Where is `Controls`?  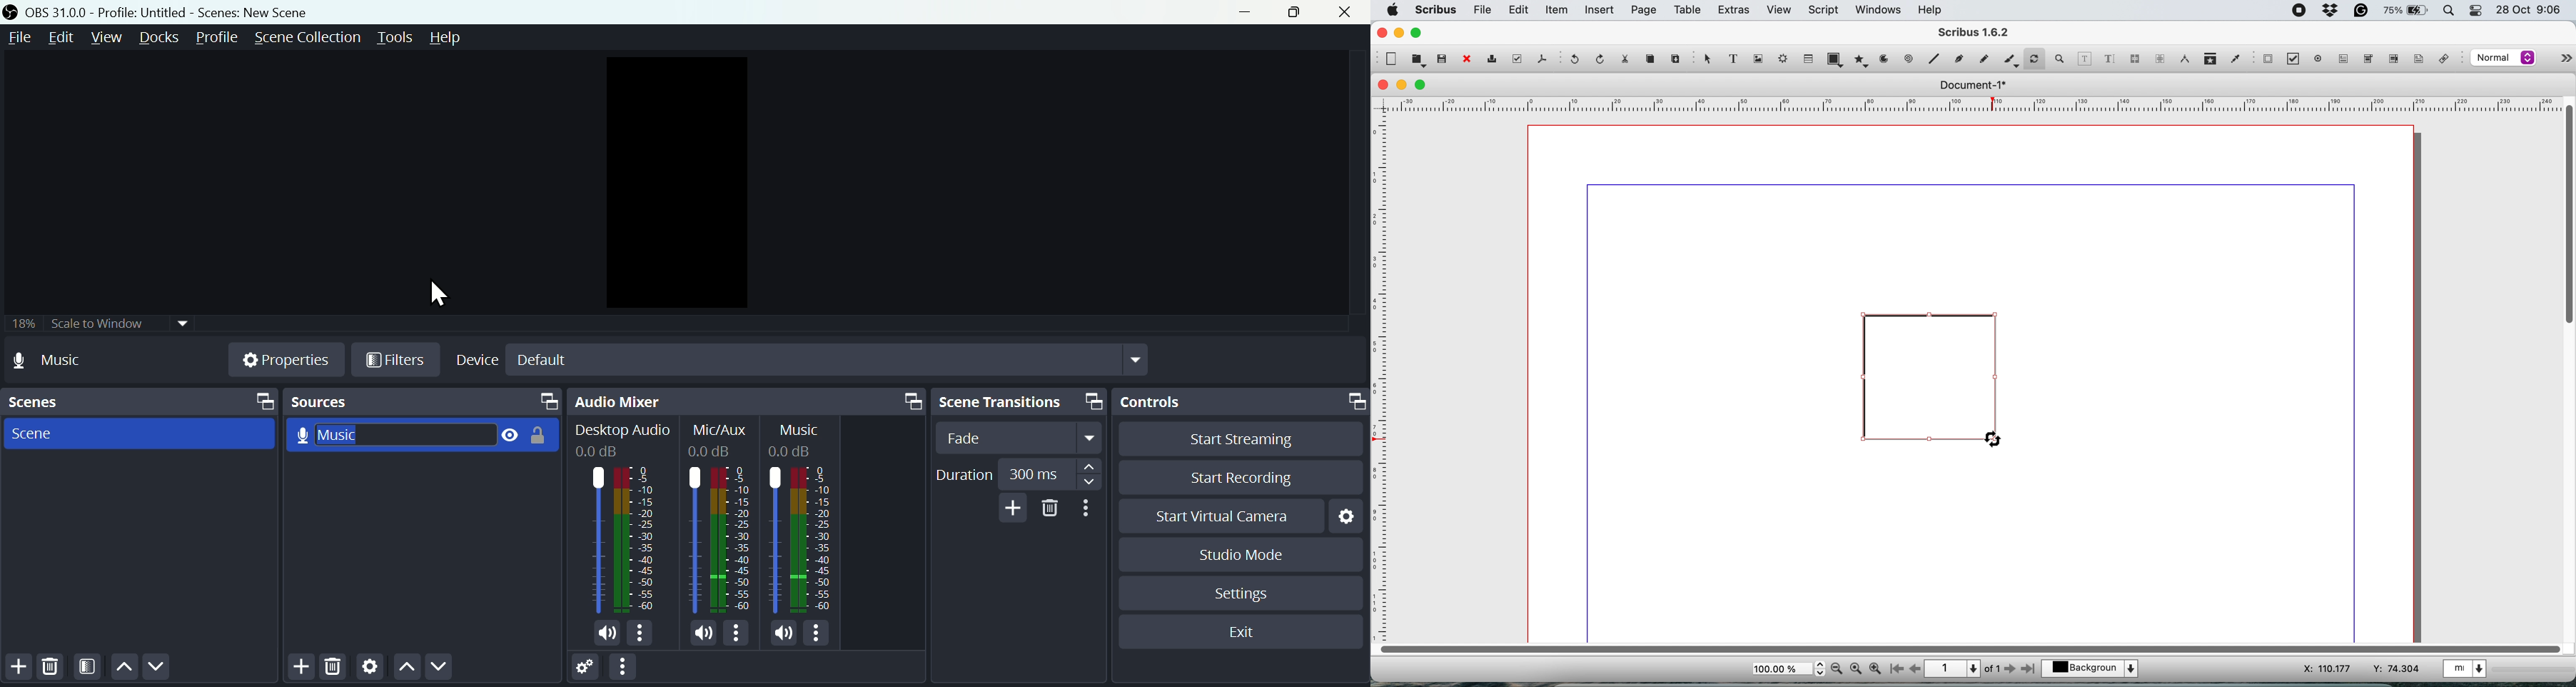
Controls is located at coordinates (1241, 398).